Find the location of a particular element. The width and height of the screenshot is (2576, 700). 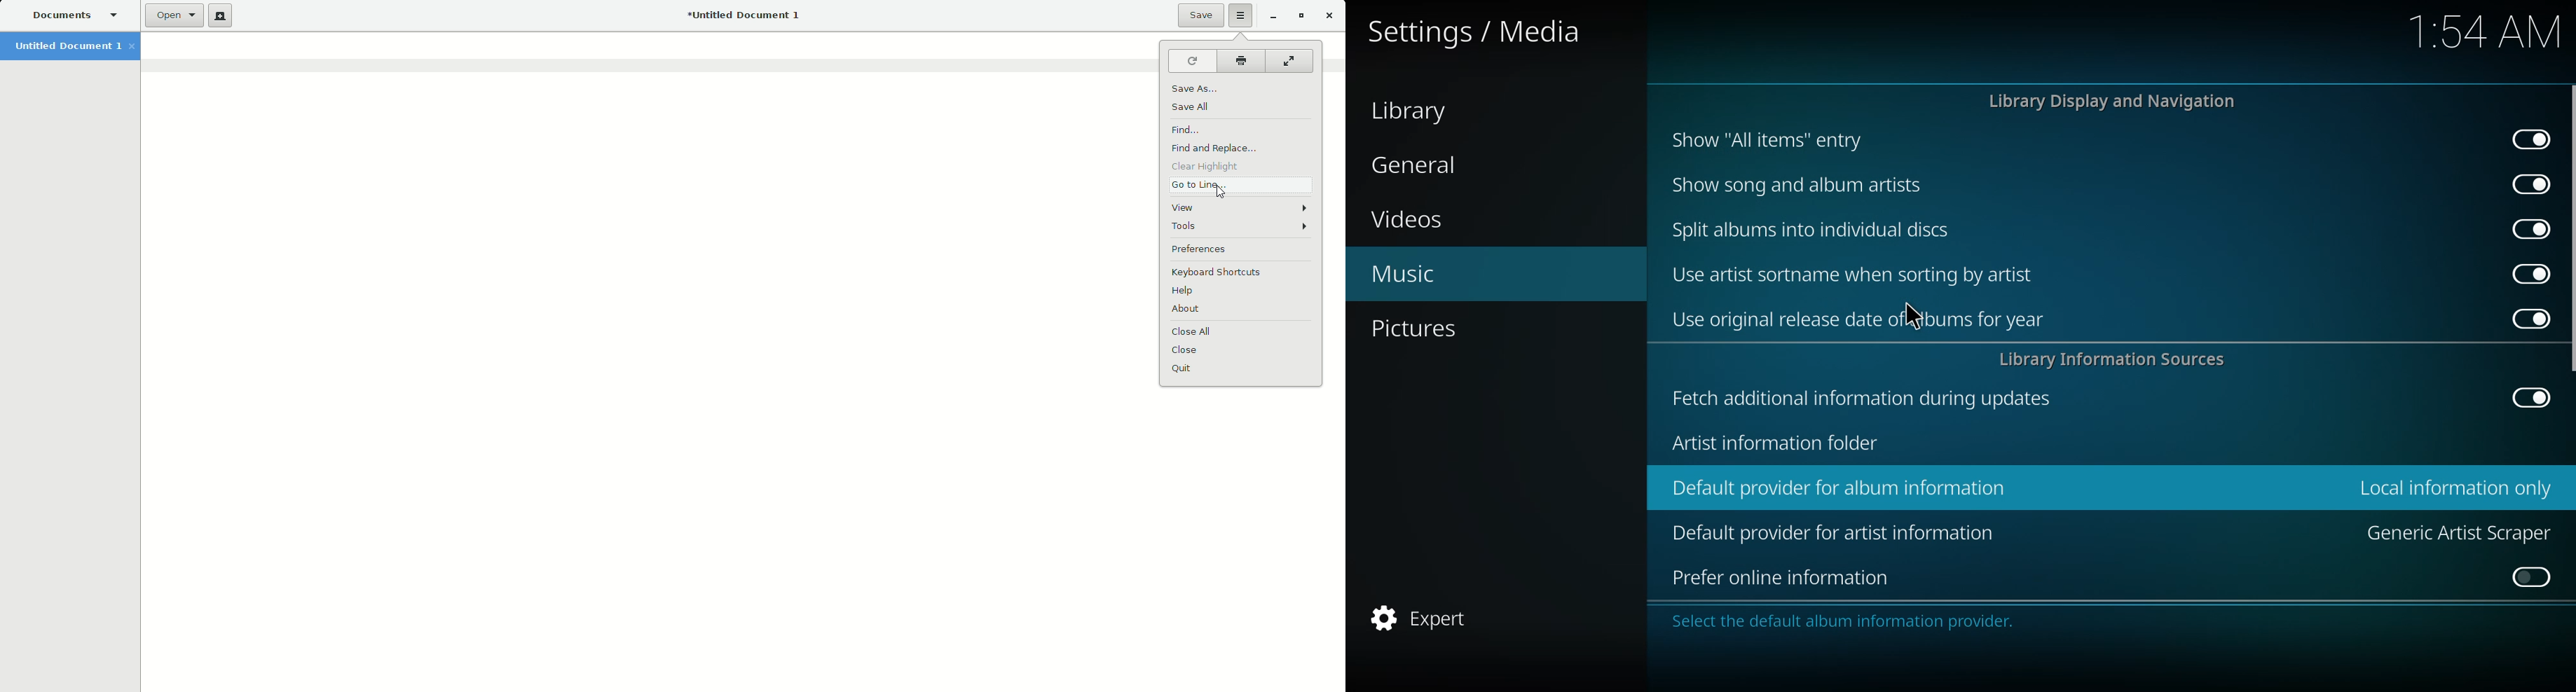

click to enable is located at coordinates (2524, 579).